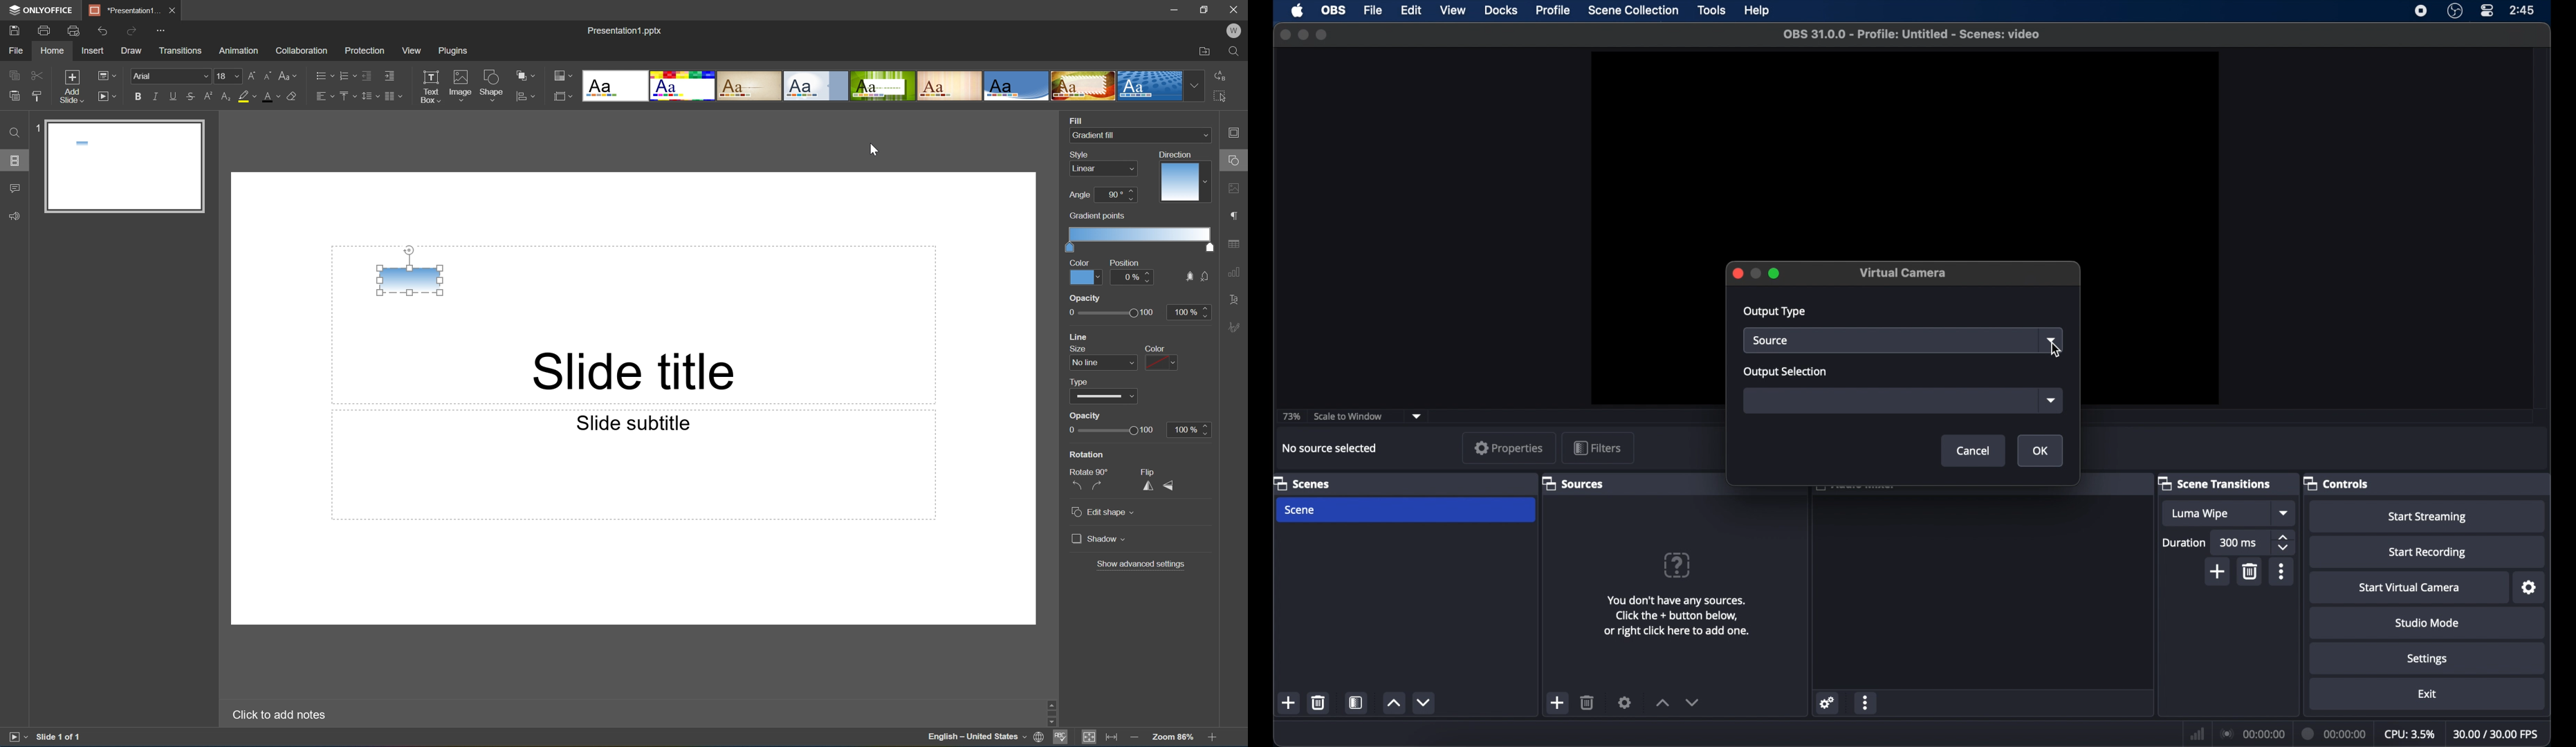 This screenshot has width=2576, height=756. What do you see at coordinates (1348, 416) in the screenshot?
I see `scale to window` at bounding box center [1348, 416].